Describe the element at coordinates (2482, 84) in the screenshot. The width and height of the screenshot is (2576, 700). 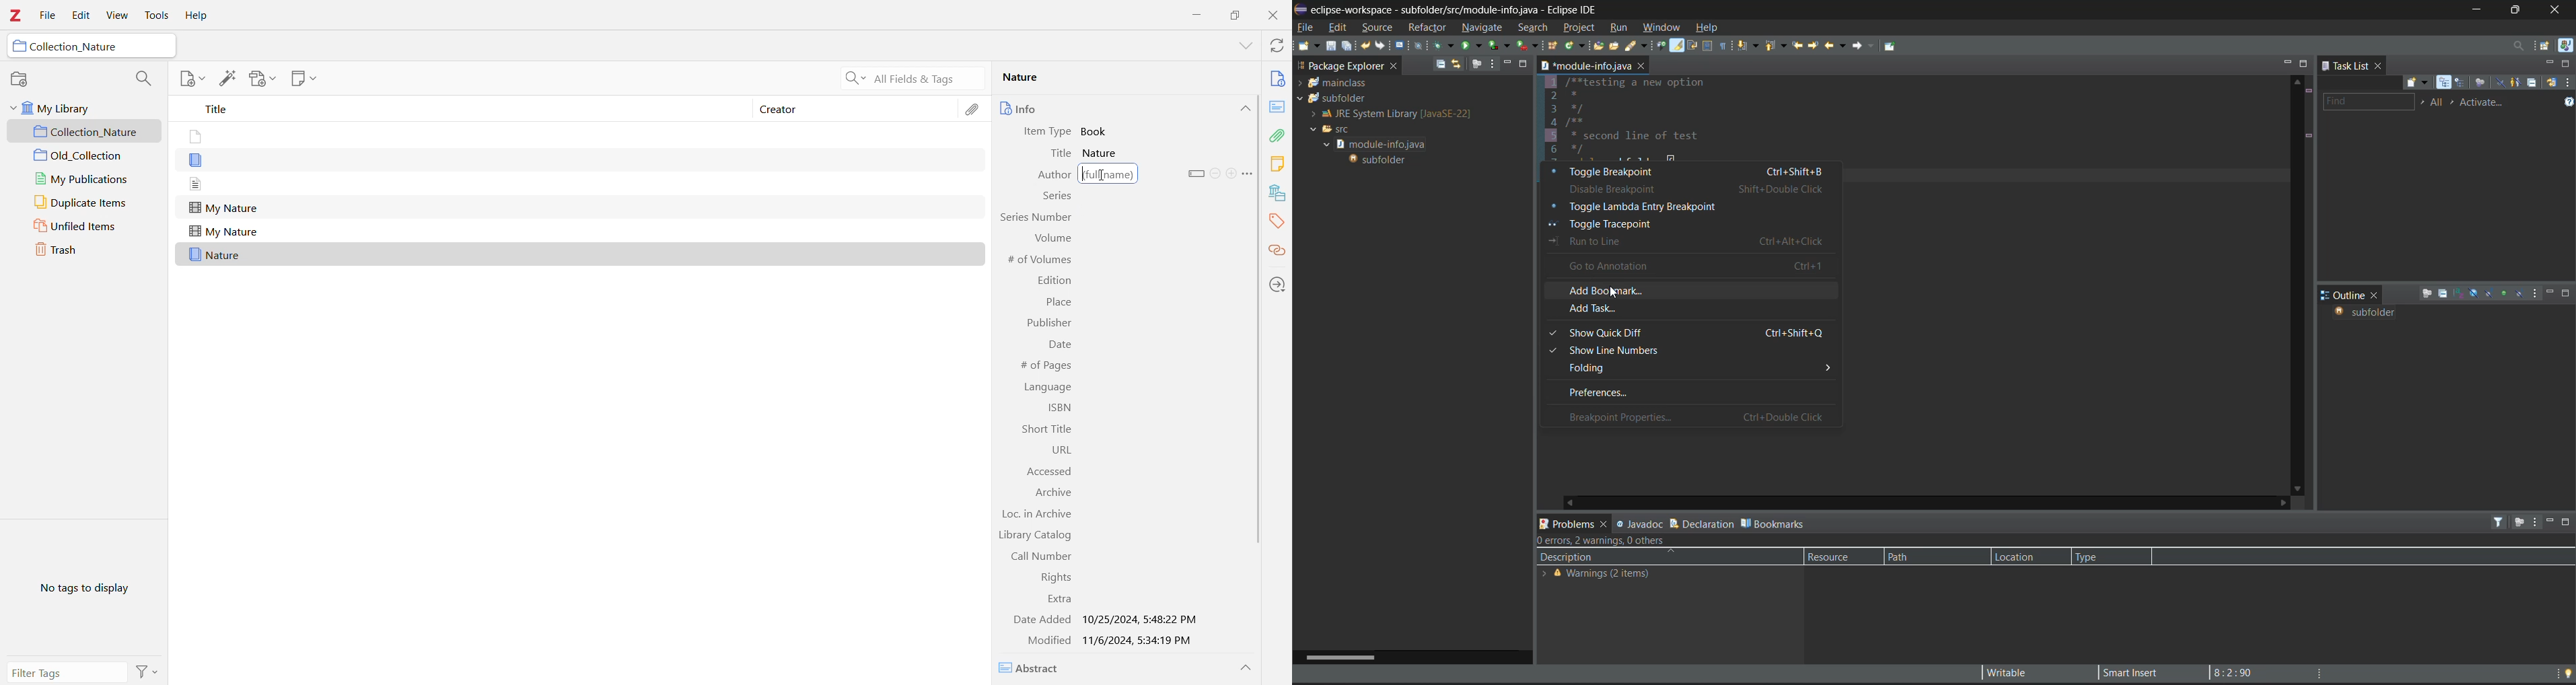
I see `focus on workweek` at that location.